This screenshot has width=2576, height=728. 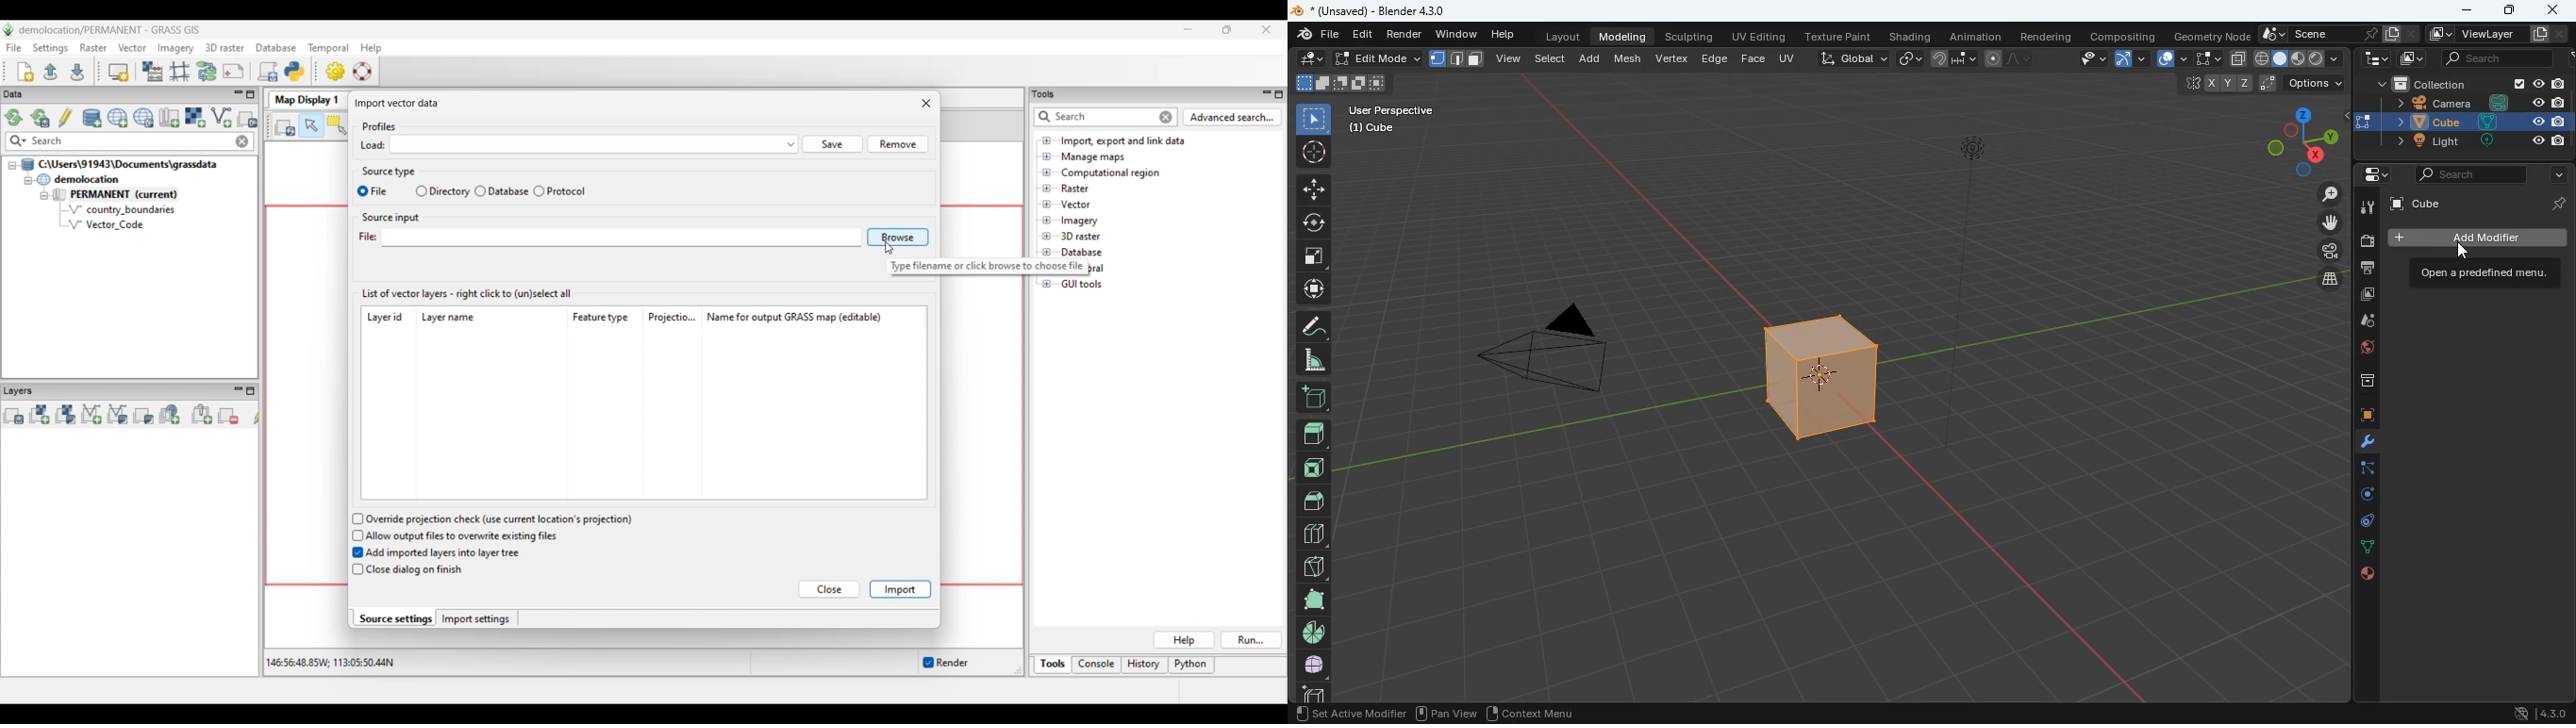 I want to click on draw, so click(x=1312, y=325).